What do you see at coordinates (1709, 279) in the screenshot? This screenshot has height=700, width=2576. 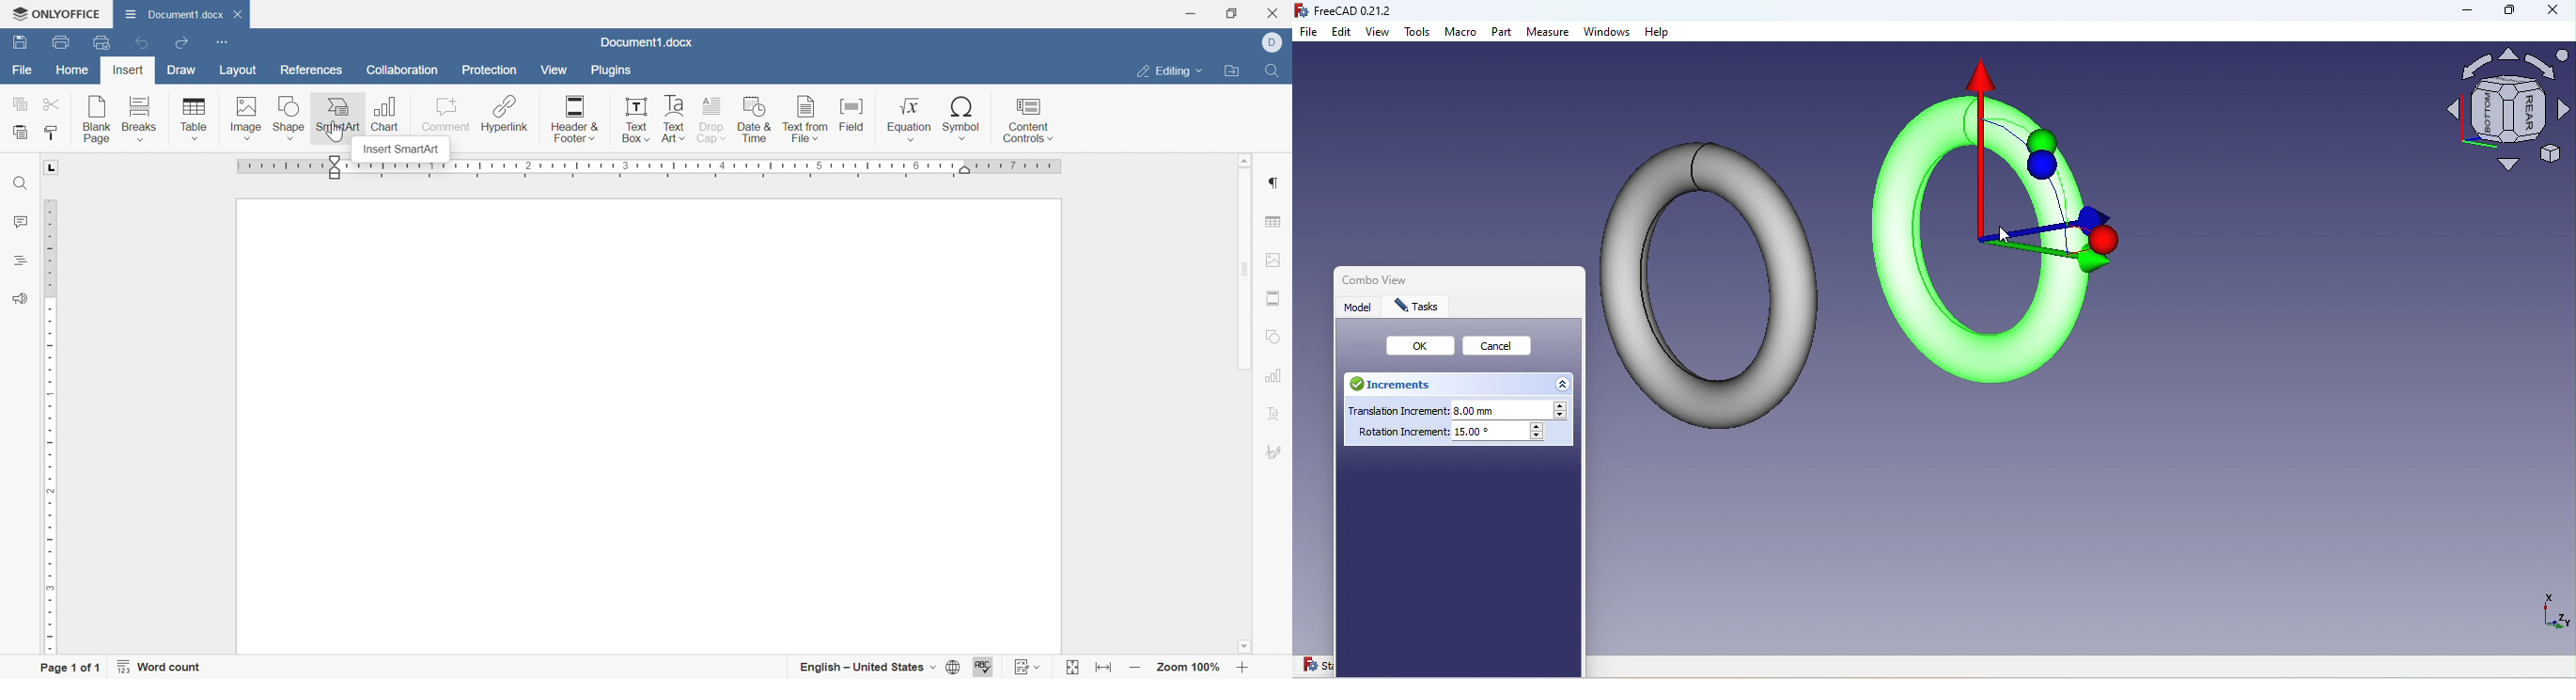 I see `torus` at bounding box center [1709, 279].